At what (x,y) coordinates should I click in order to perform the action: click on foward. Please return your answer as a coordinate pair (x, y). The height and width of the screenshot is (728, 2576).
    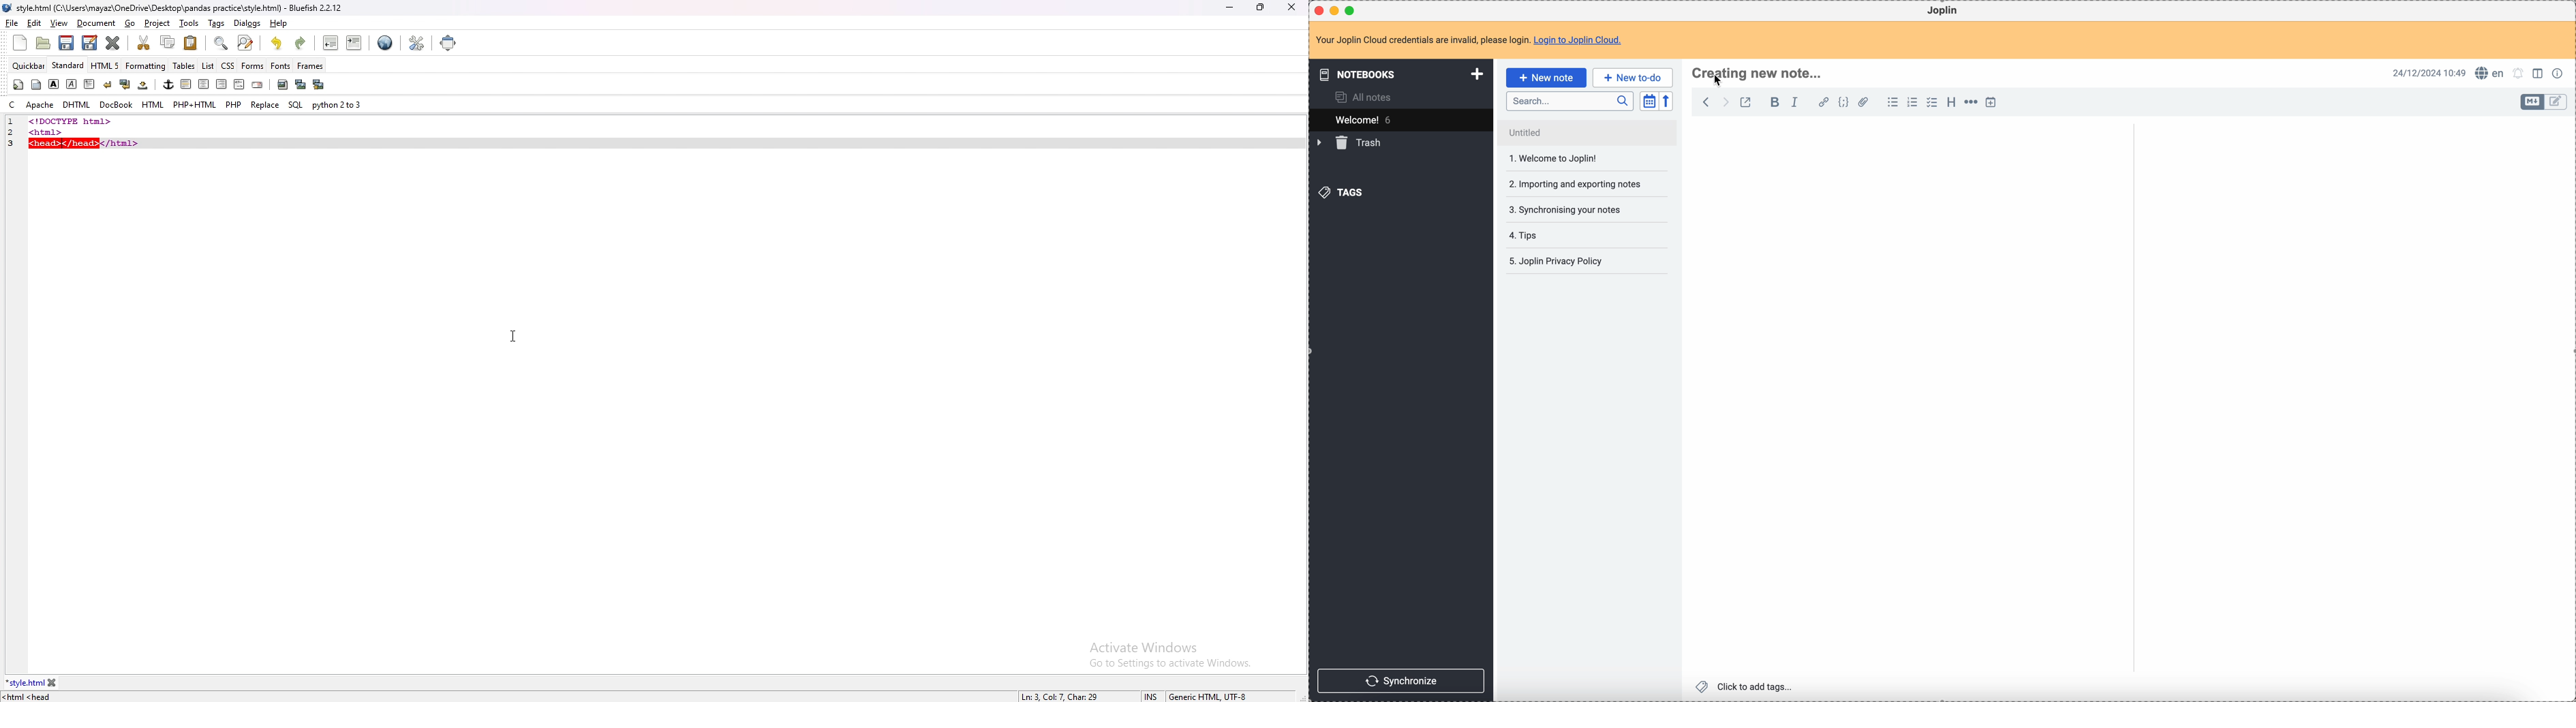
    Looking at the image, I should click on (1726, 102).